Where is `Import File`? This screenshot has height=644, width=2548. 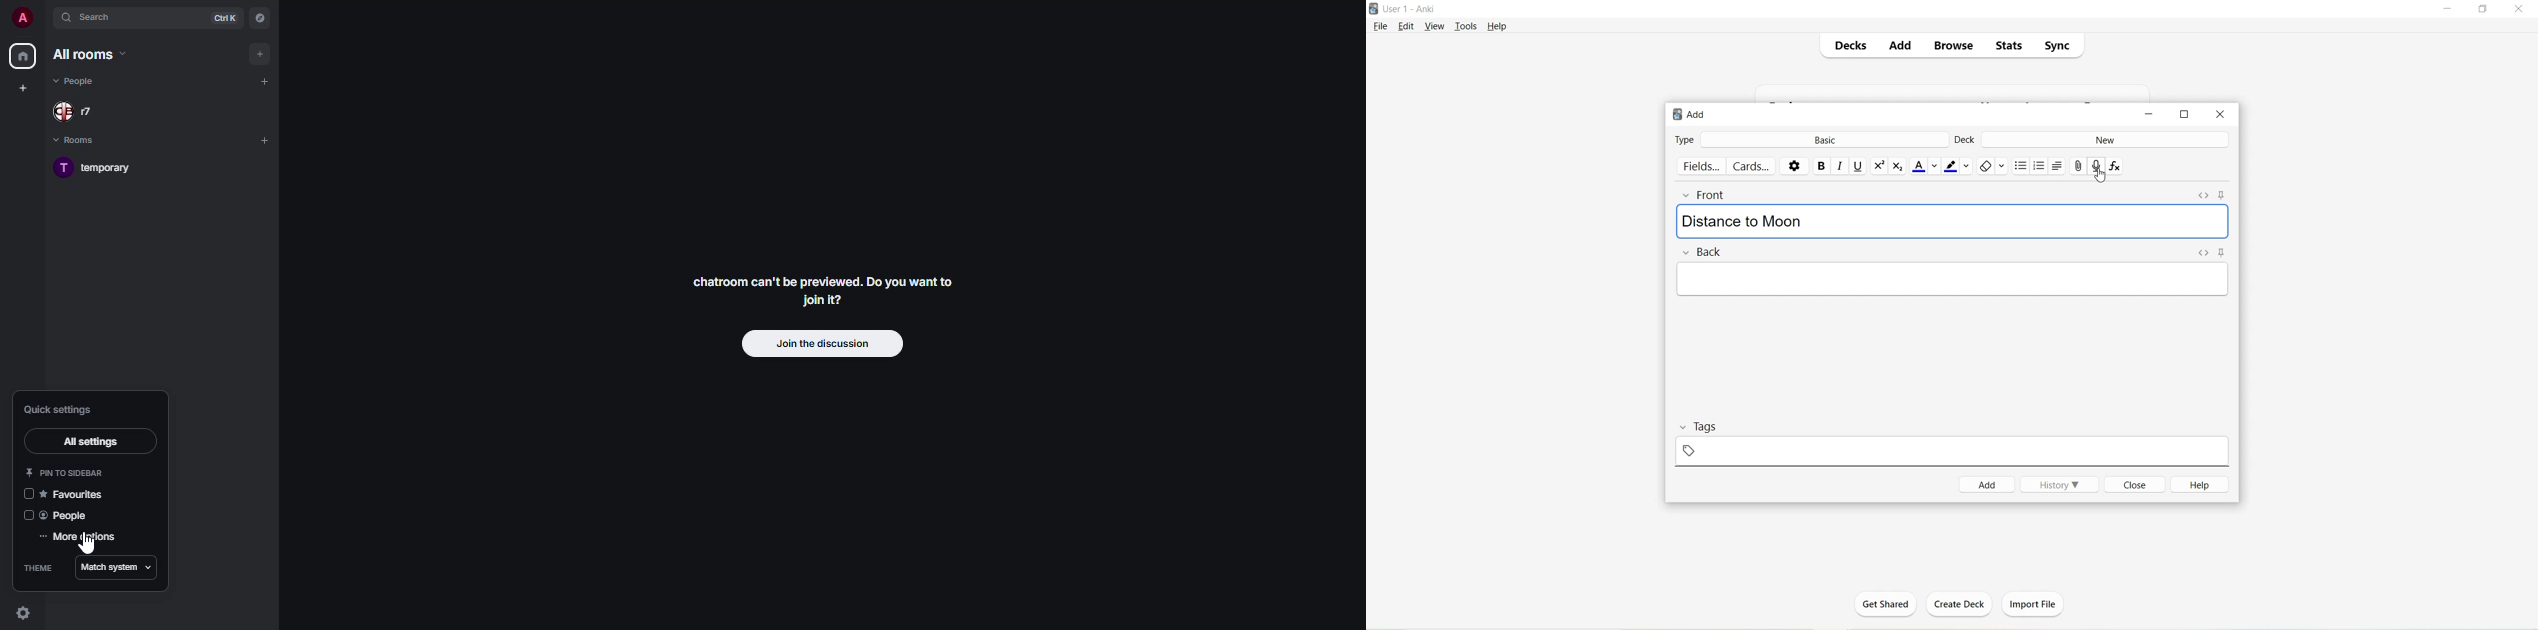 Import File is located at coordinates (2038, 604).